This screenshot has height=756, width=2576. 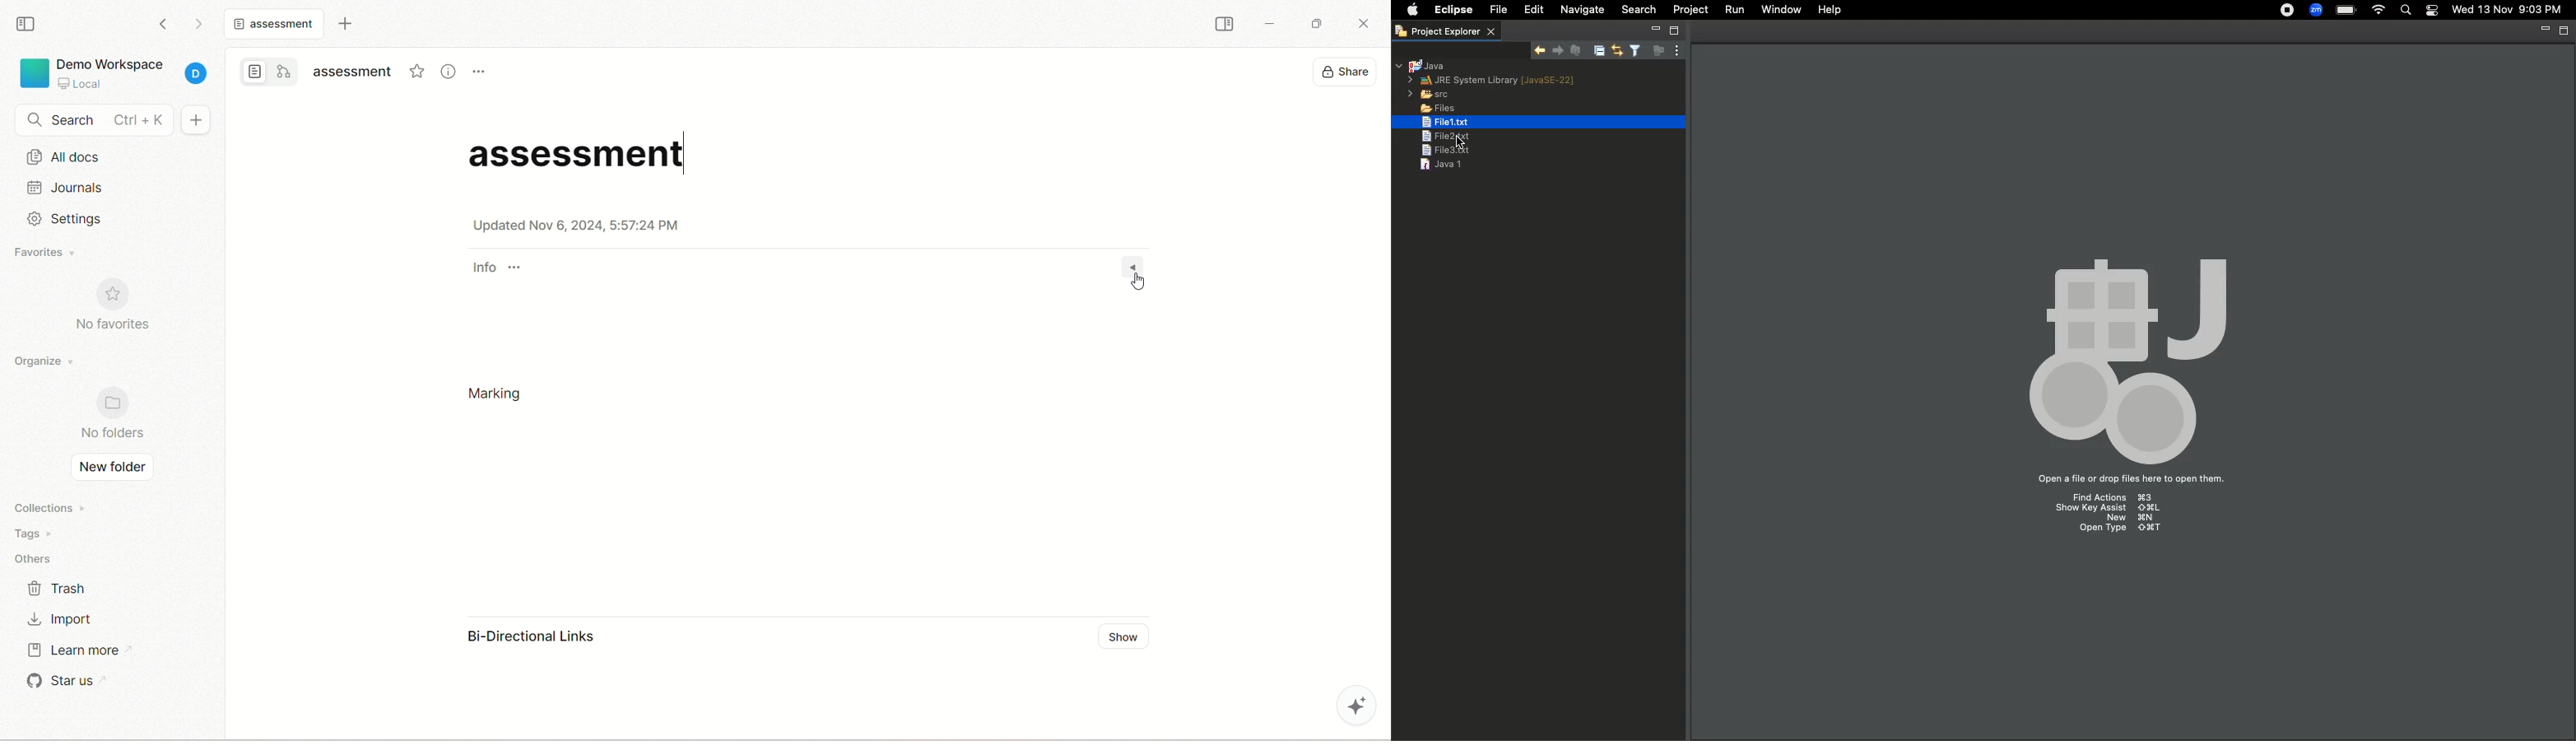 What do you see at coordinates (1409, 12) in the screenshot?
I see `Apple logo` at bounding box center [1409, 12].